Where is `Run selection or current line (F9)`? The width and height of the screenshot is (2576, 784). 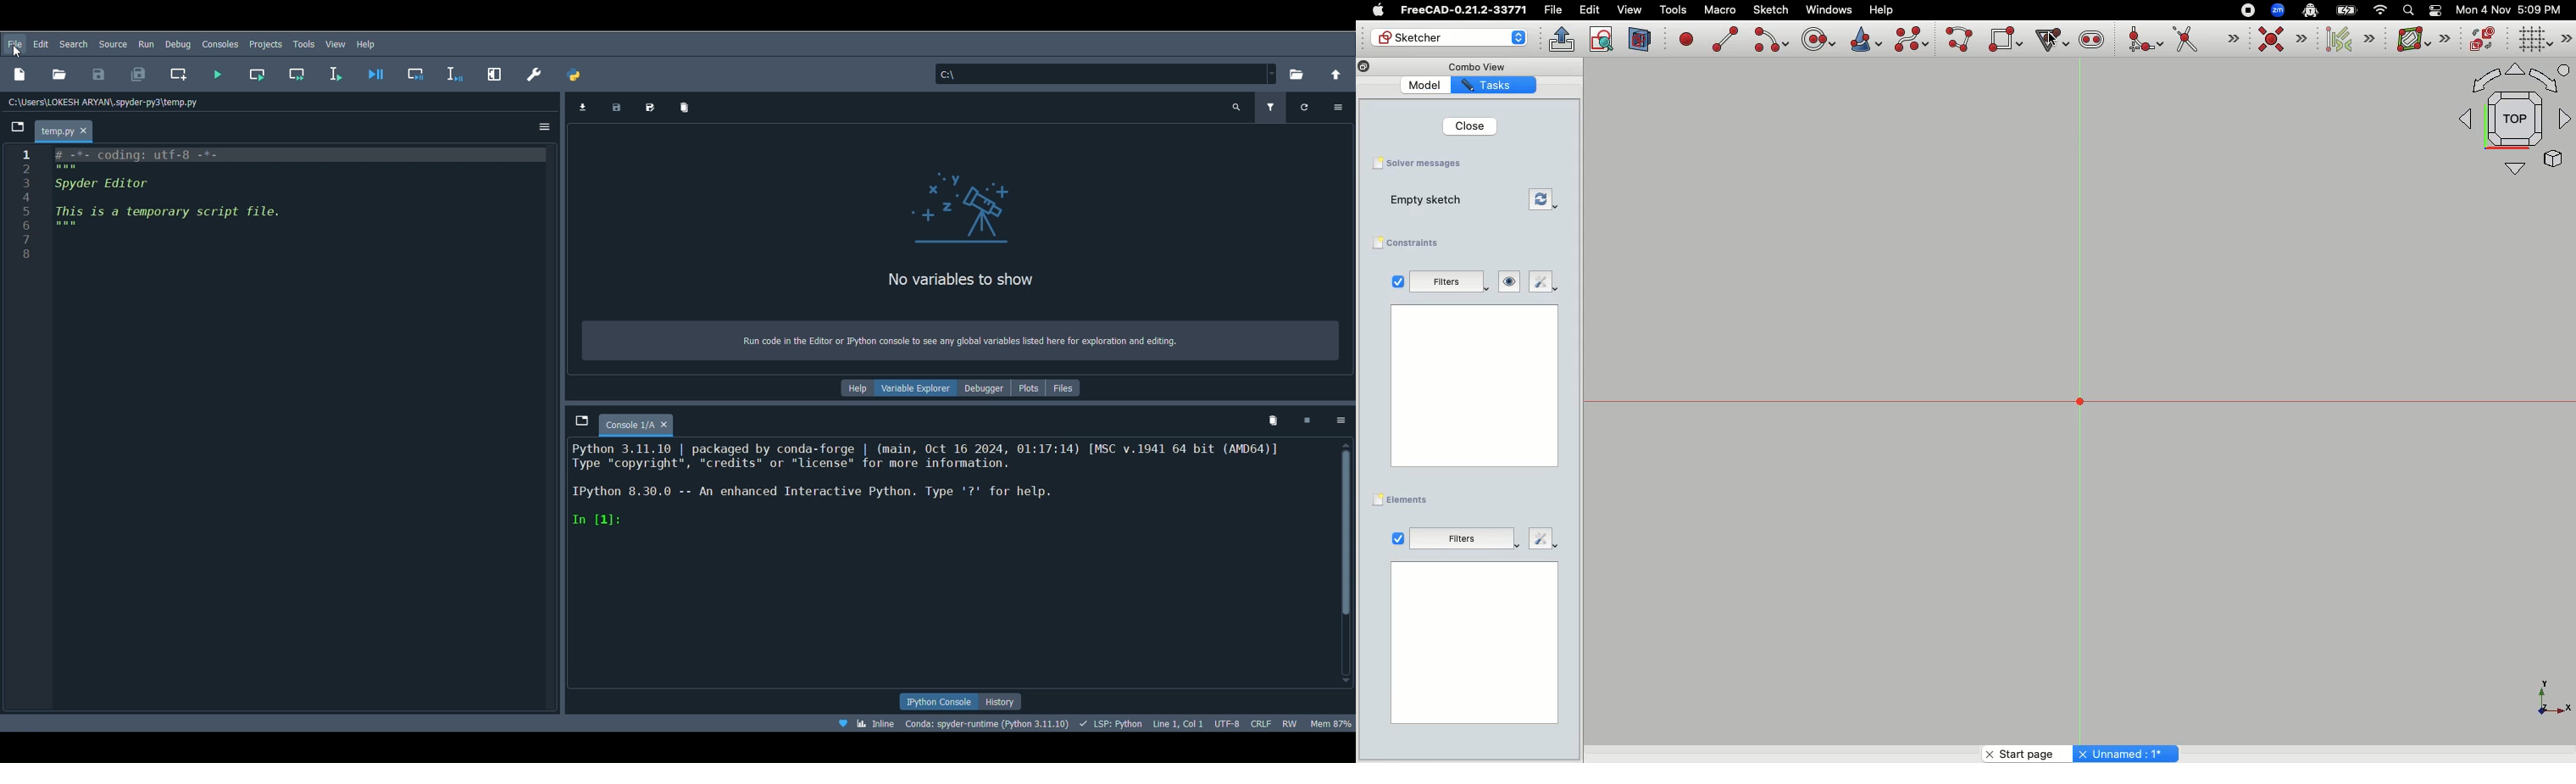 Run selection or current line (F9) is located at coordinates (338, 71).